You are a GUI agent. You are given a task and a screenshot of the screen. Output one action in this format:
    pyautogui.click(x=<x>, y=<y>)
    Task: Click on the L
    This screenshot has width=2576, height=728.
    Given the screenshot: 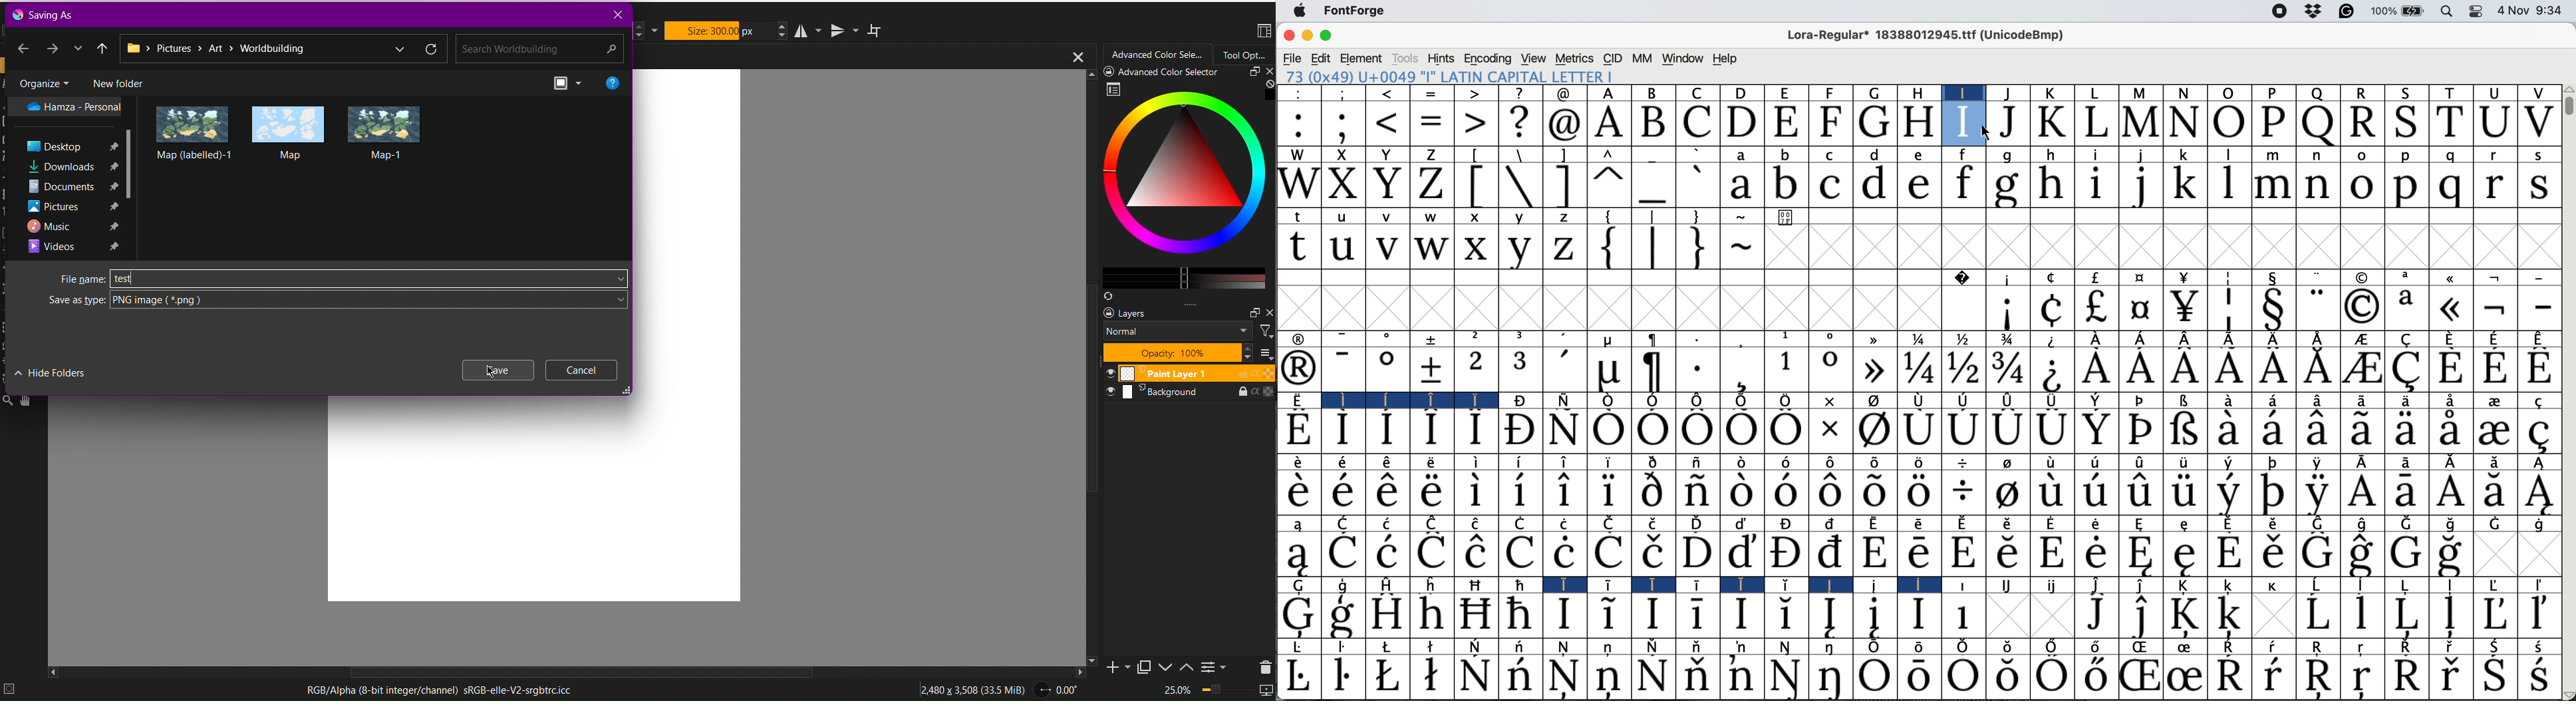 What is the action you would take?
    pyautogui.click(x=2098, y=123)
    